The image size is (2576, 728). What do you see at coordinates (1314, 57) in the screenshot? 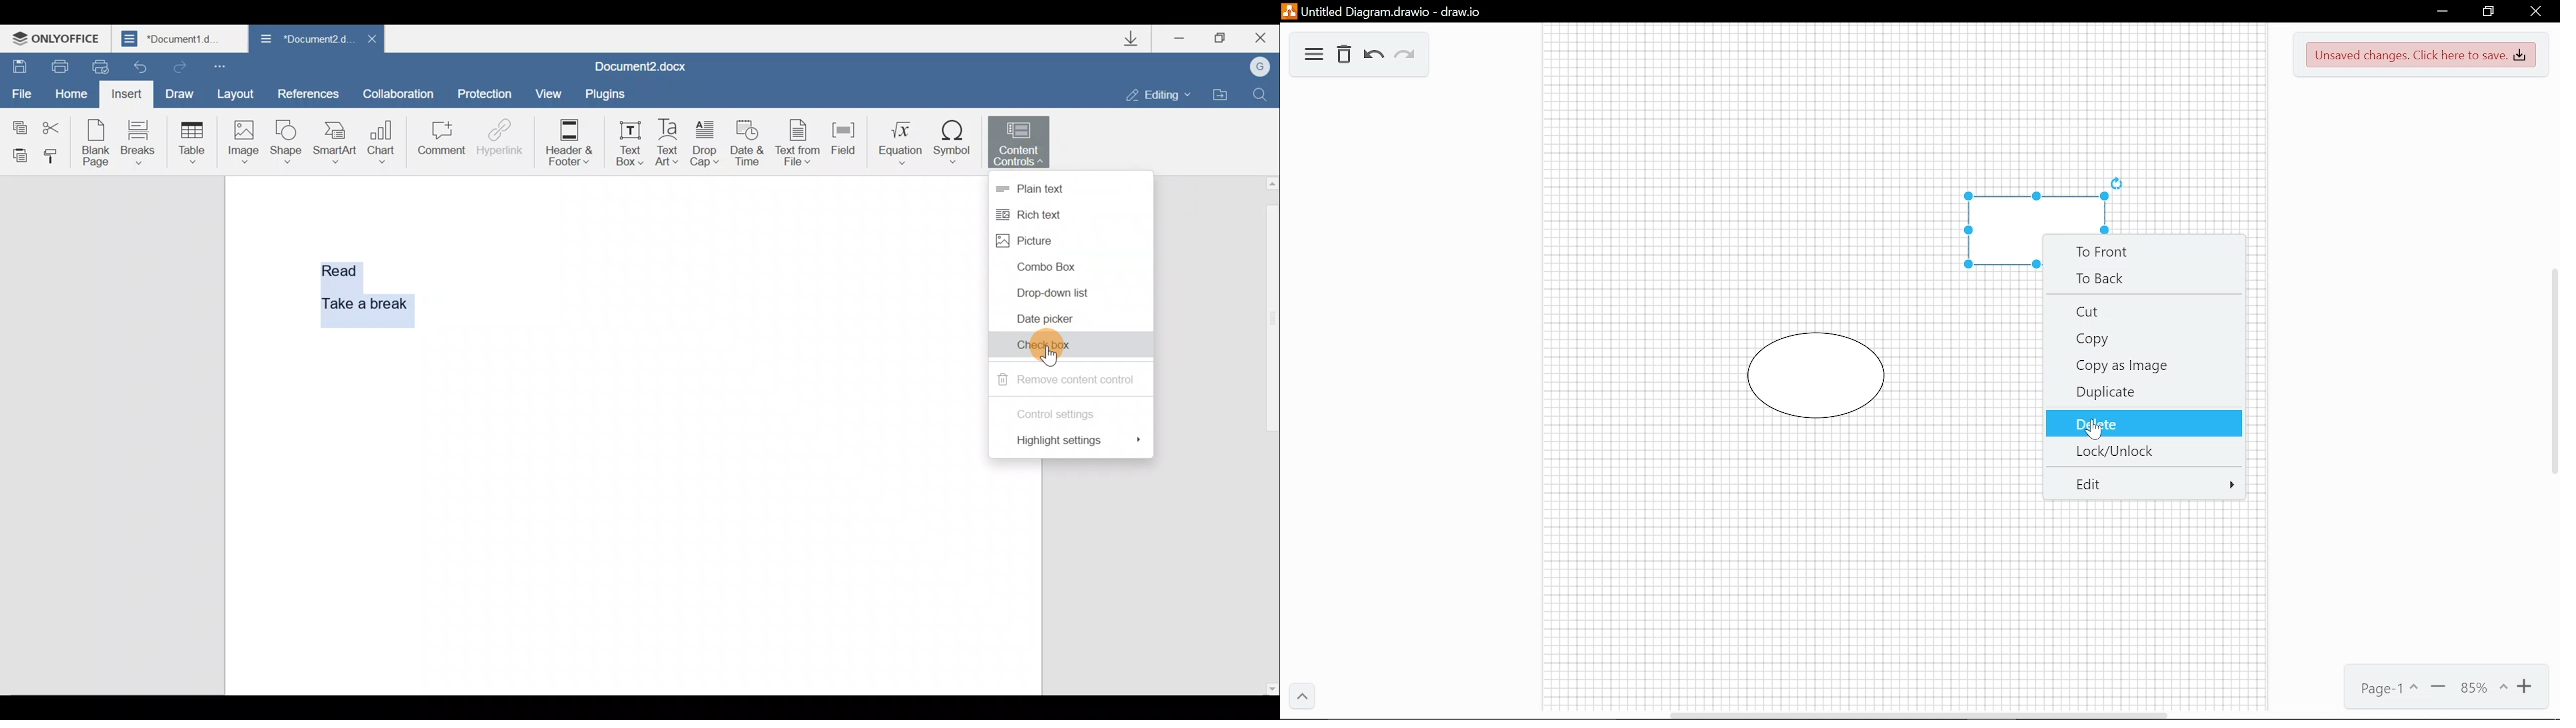
I see `Diagrams` at bounding box center [1314, 57].